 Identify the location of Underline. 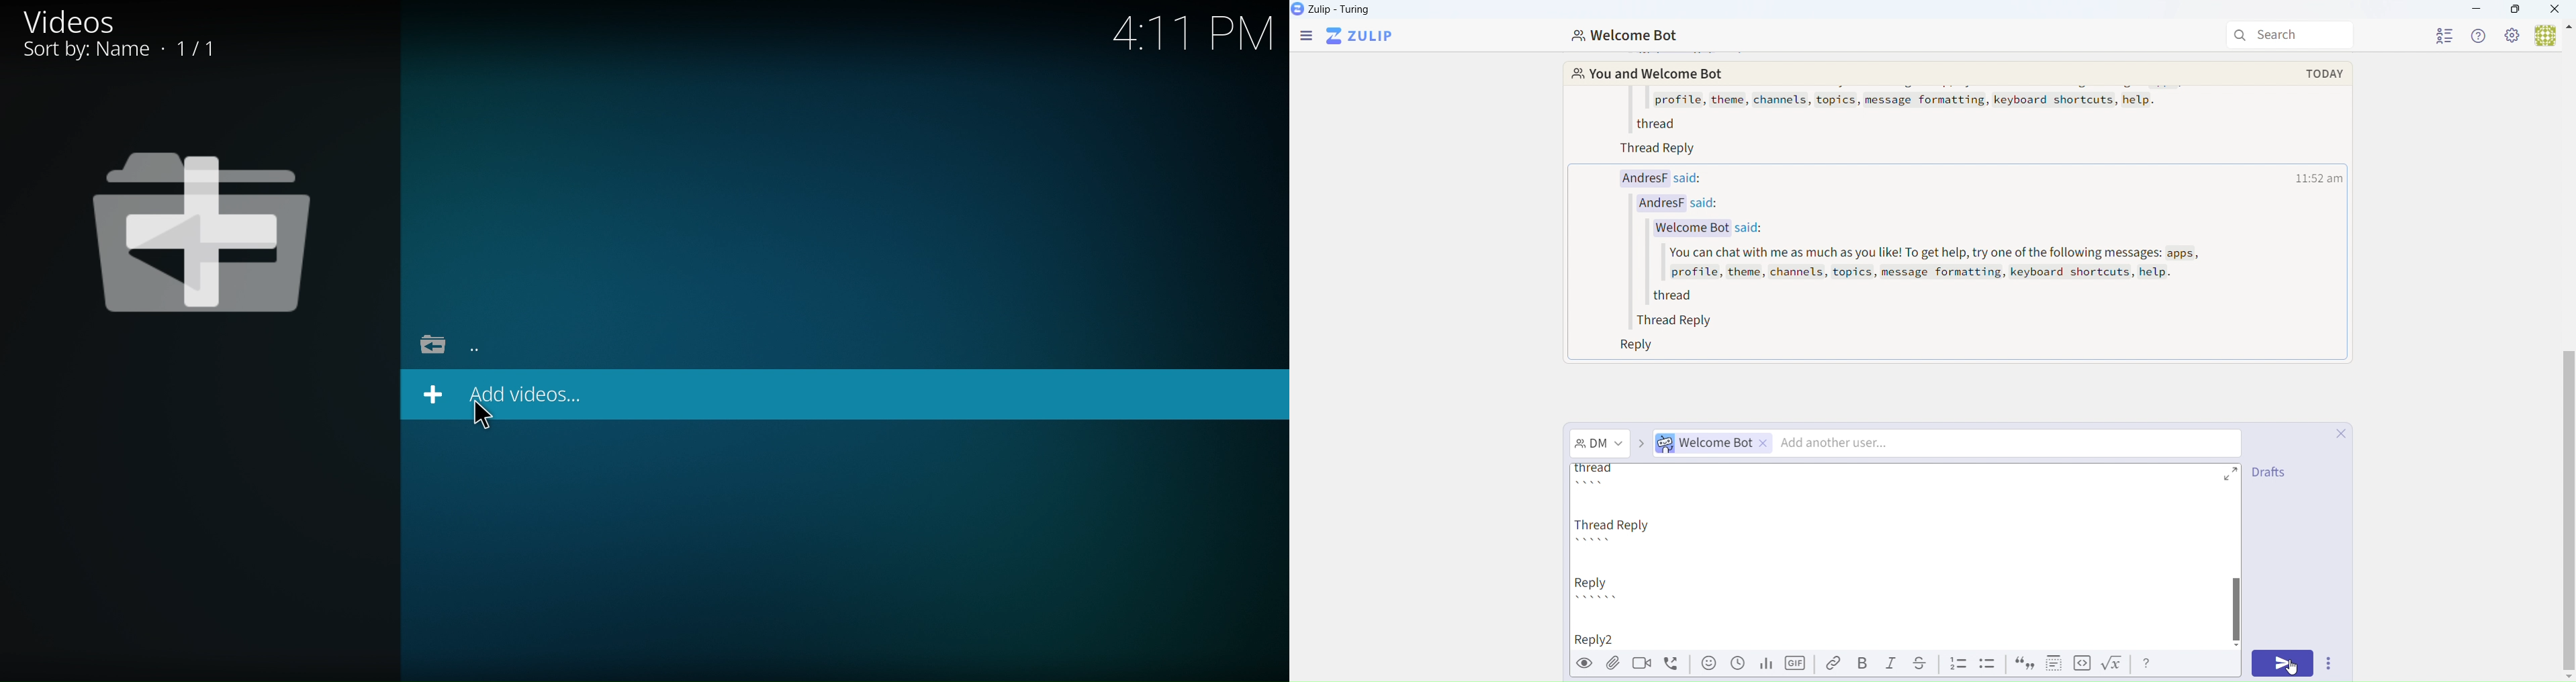
(1924, 664).